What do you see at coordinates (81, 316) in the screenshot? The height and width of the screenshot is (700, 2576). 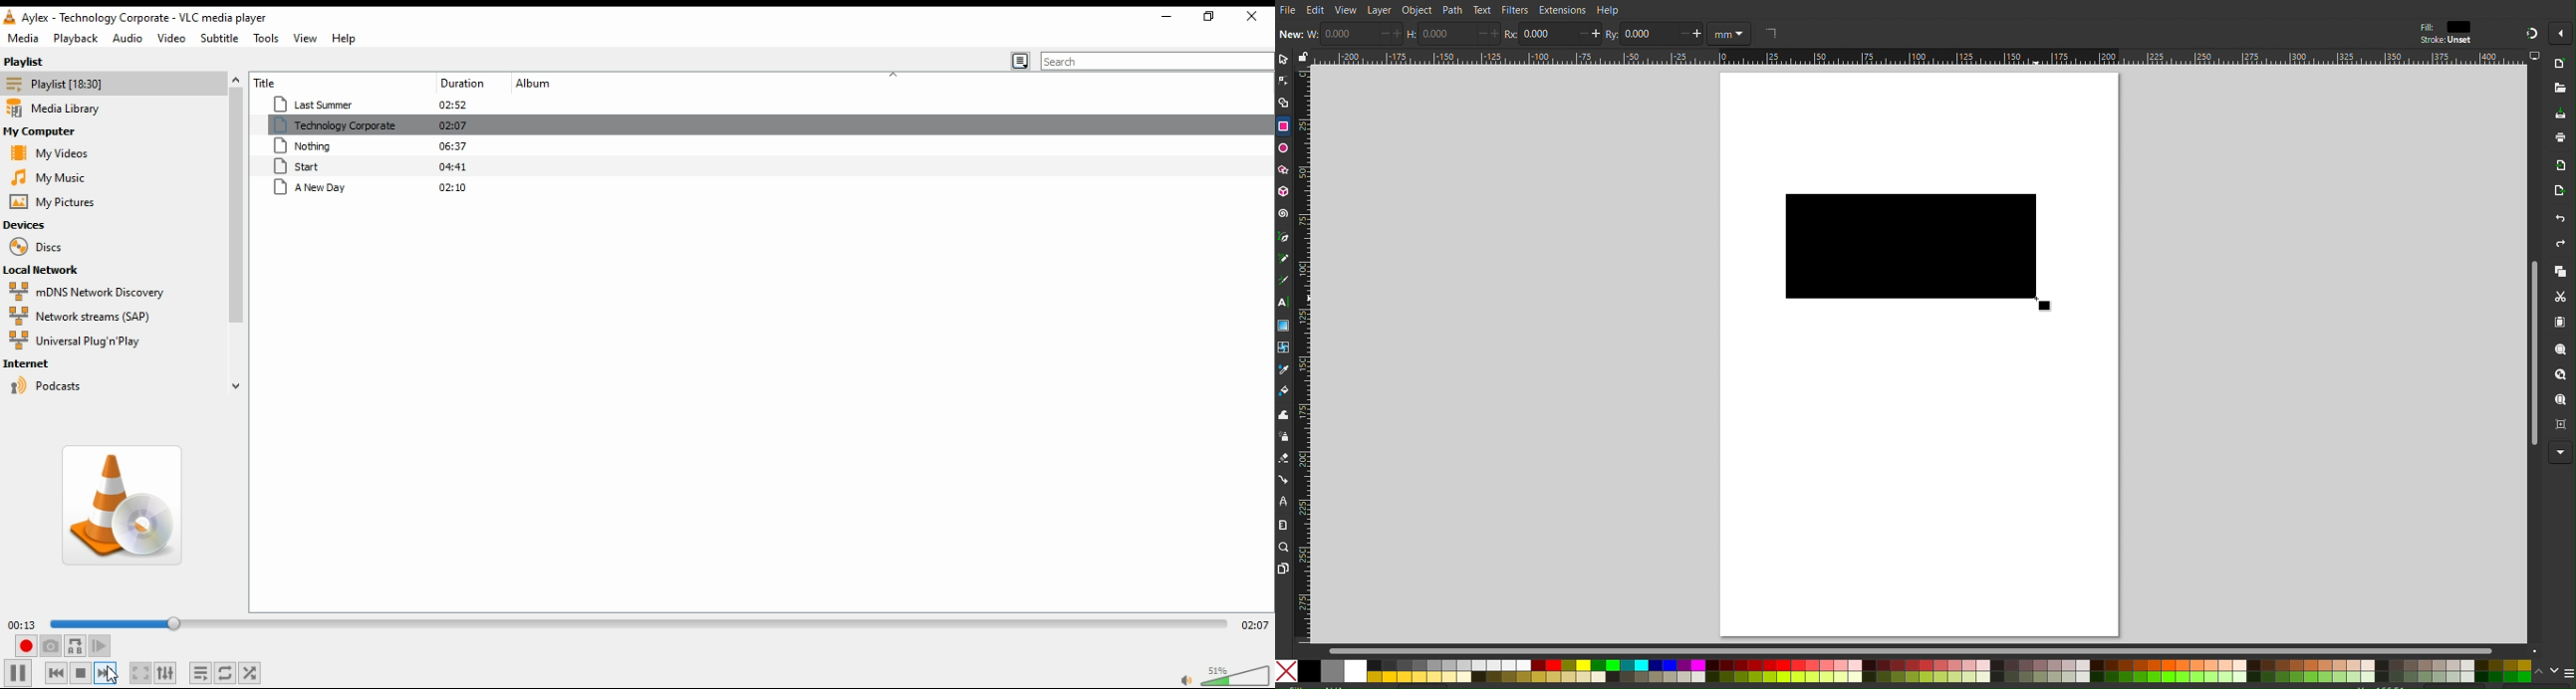 I see `network streams` at bounding box center [81, 316].